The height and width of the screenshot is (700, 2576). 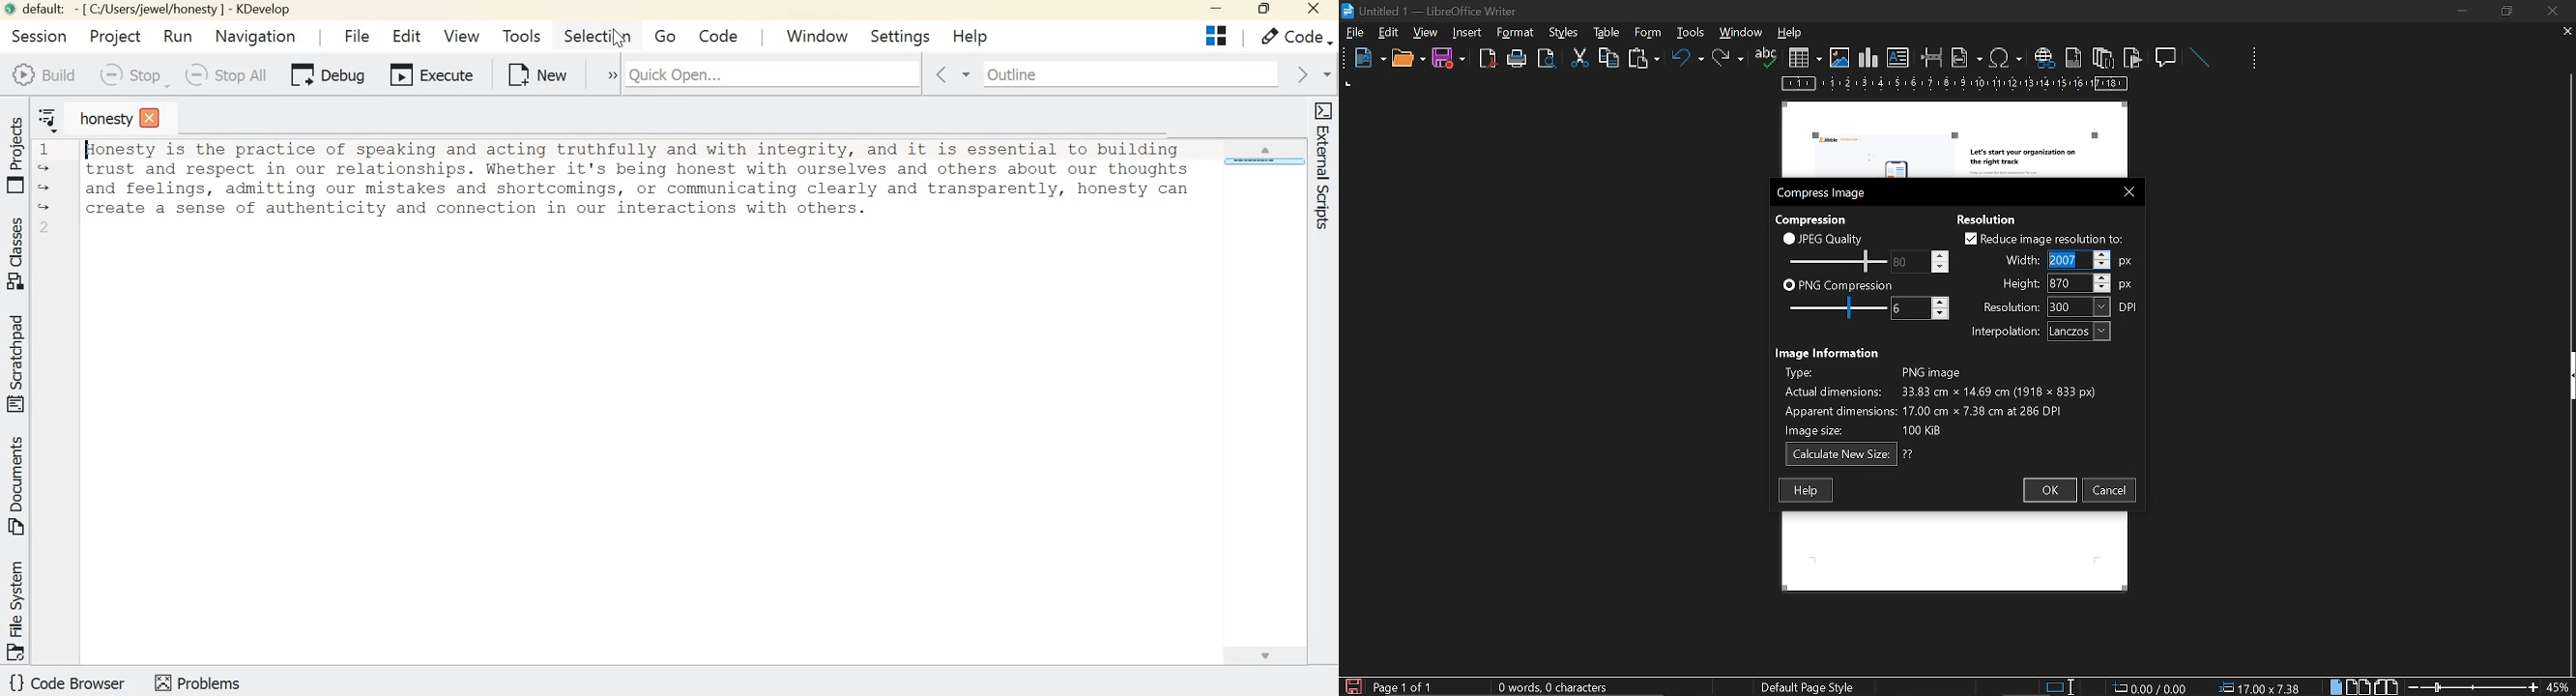 I want to click on undo, so click(x=1688, y=61).